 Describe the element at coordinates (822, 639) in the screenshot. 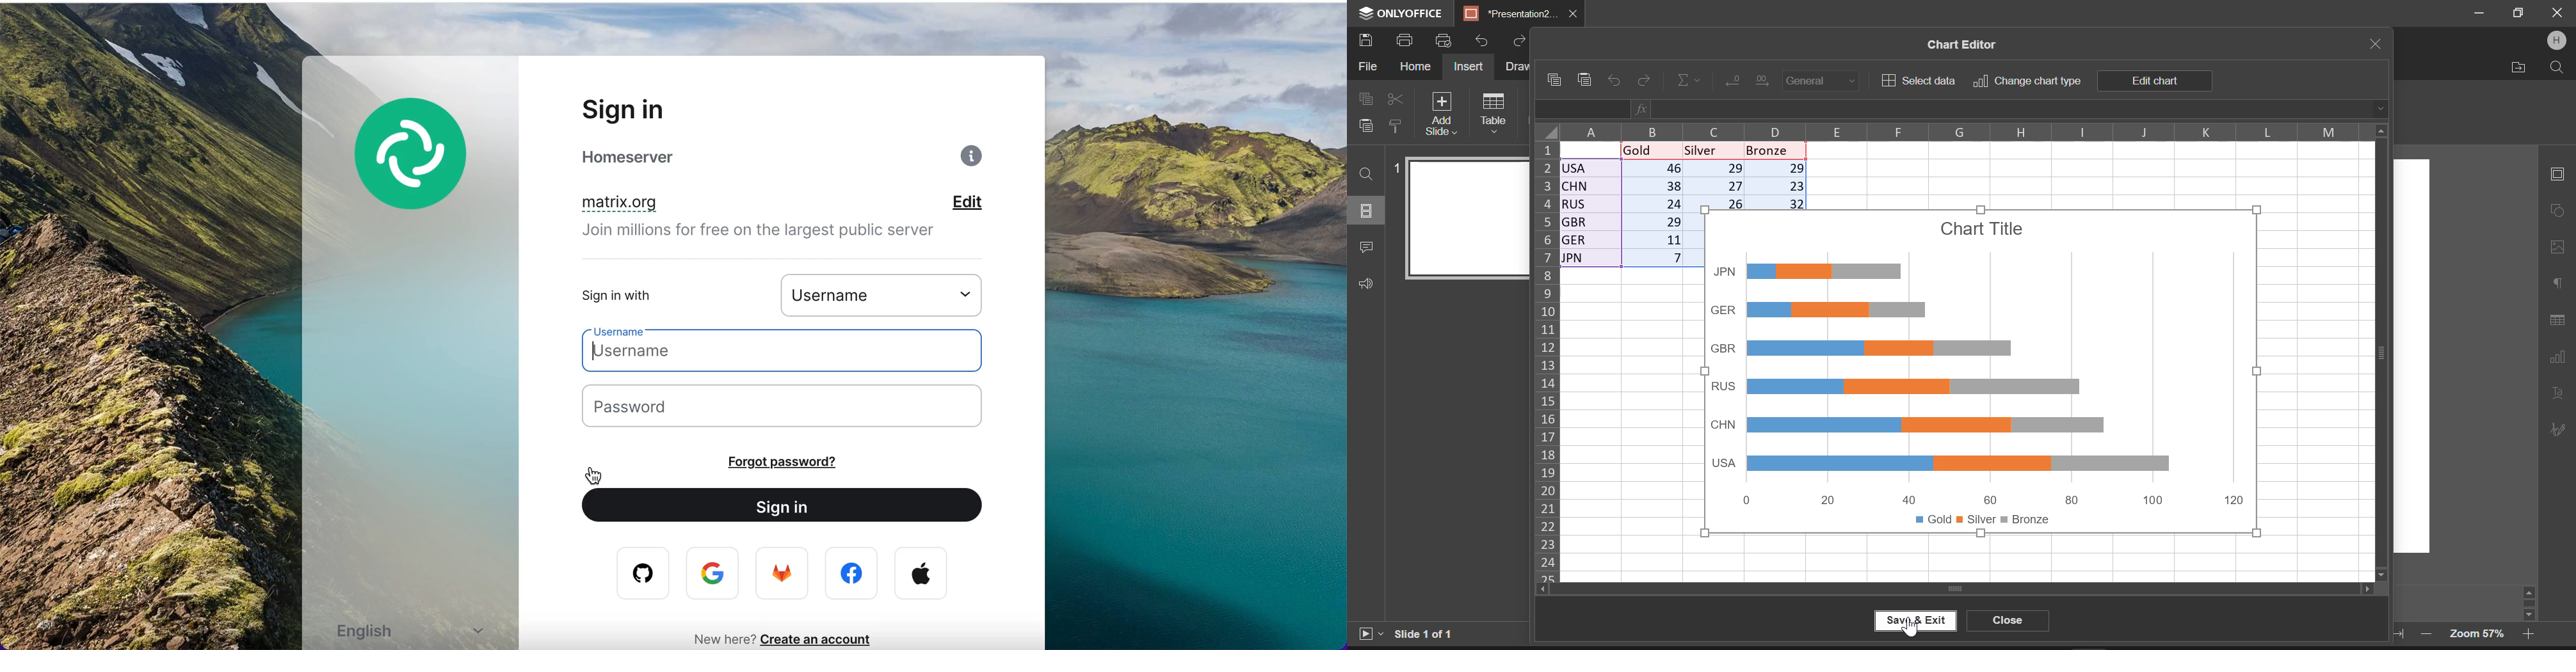

I see `create an account` at that location.